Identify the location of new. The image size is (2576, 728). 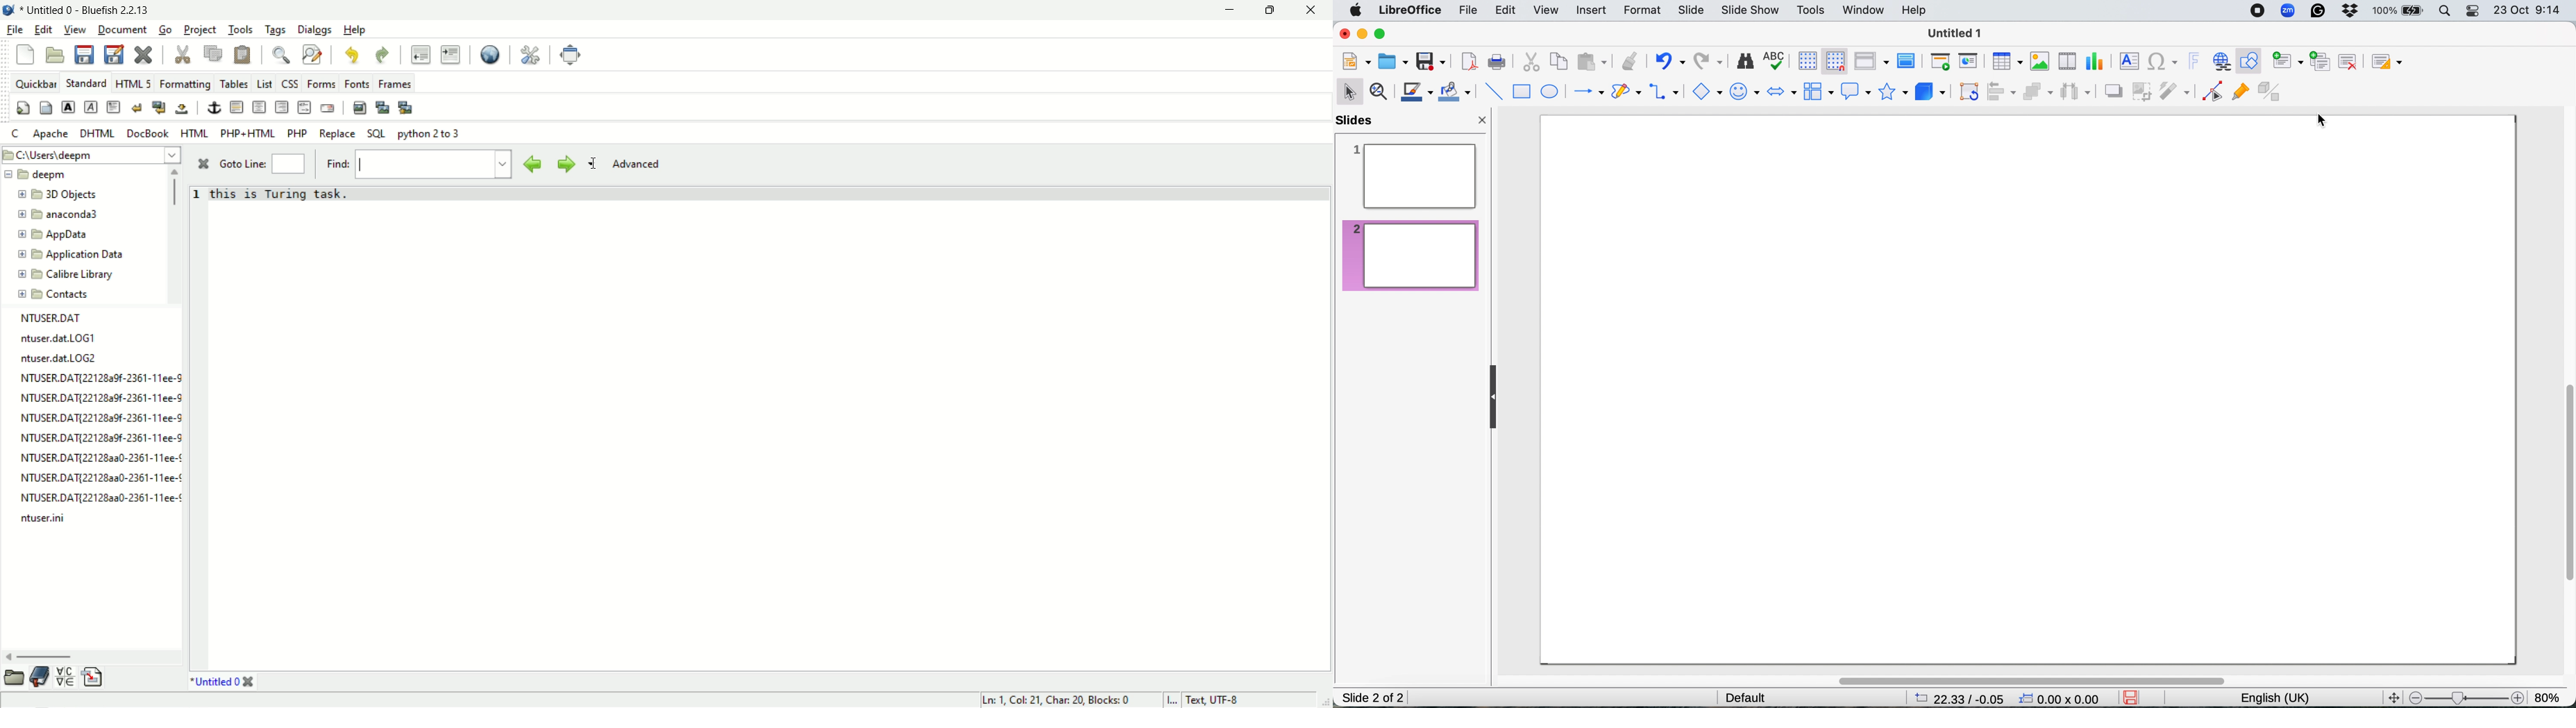
(1357, 61).